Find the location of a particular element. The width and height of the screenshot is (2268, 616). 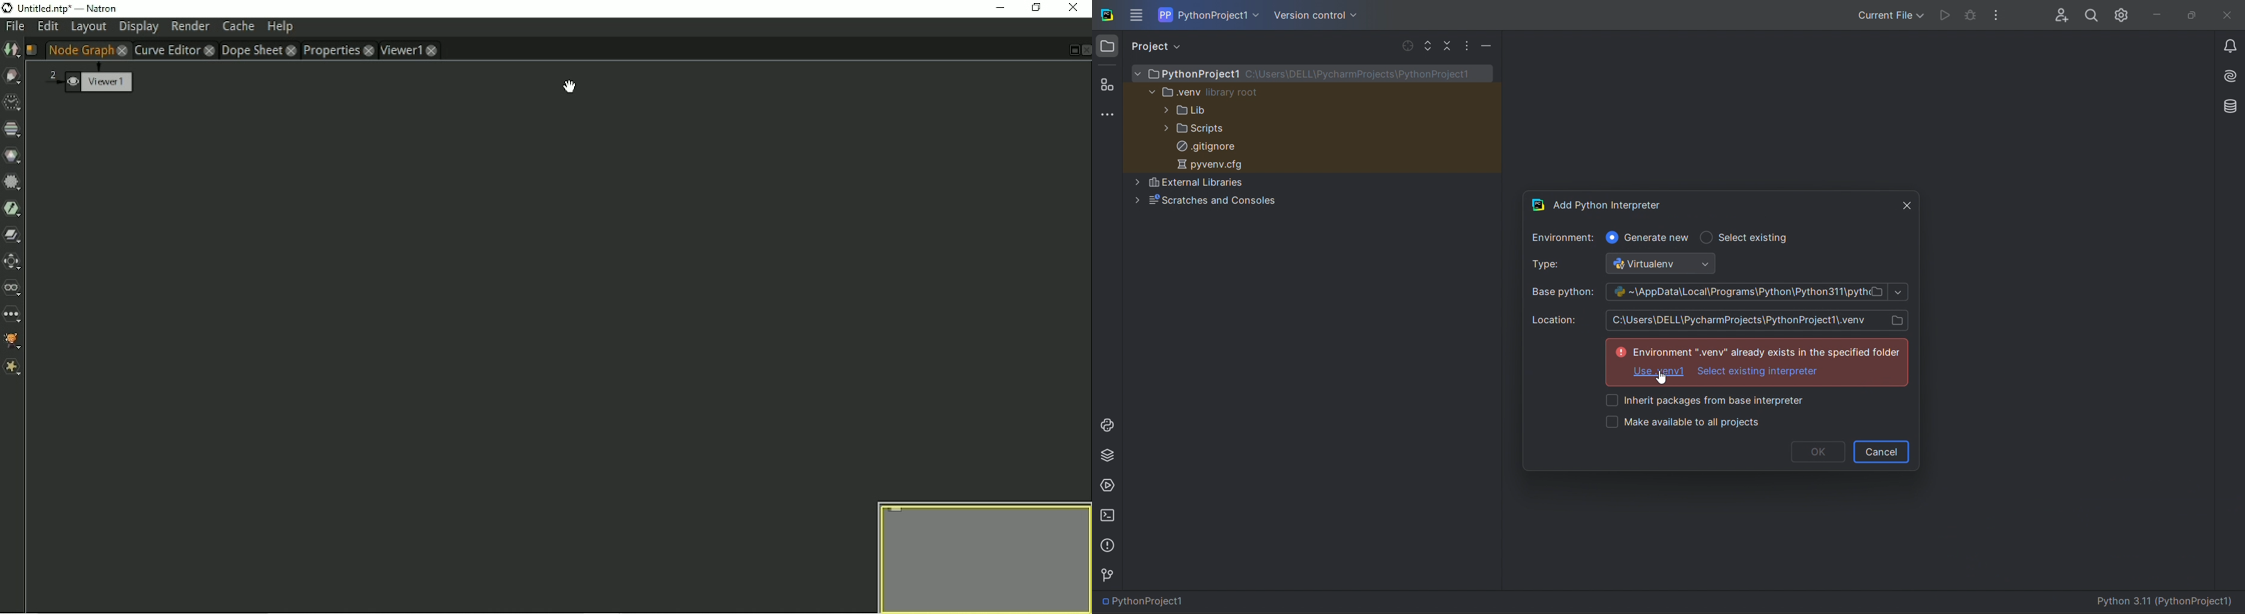

expand file is located at coordinates (1429, 44).